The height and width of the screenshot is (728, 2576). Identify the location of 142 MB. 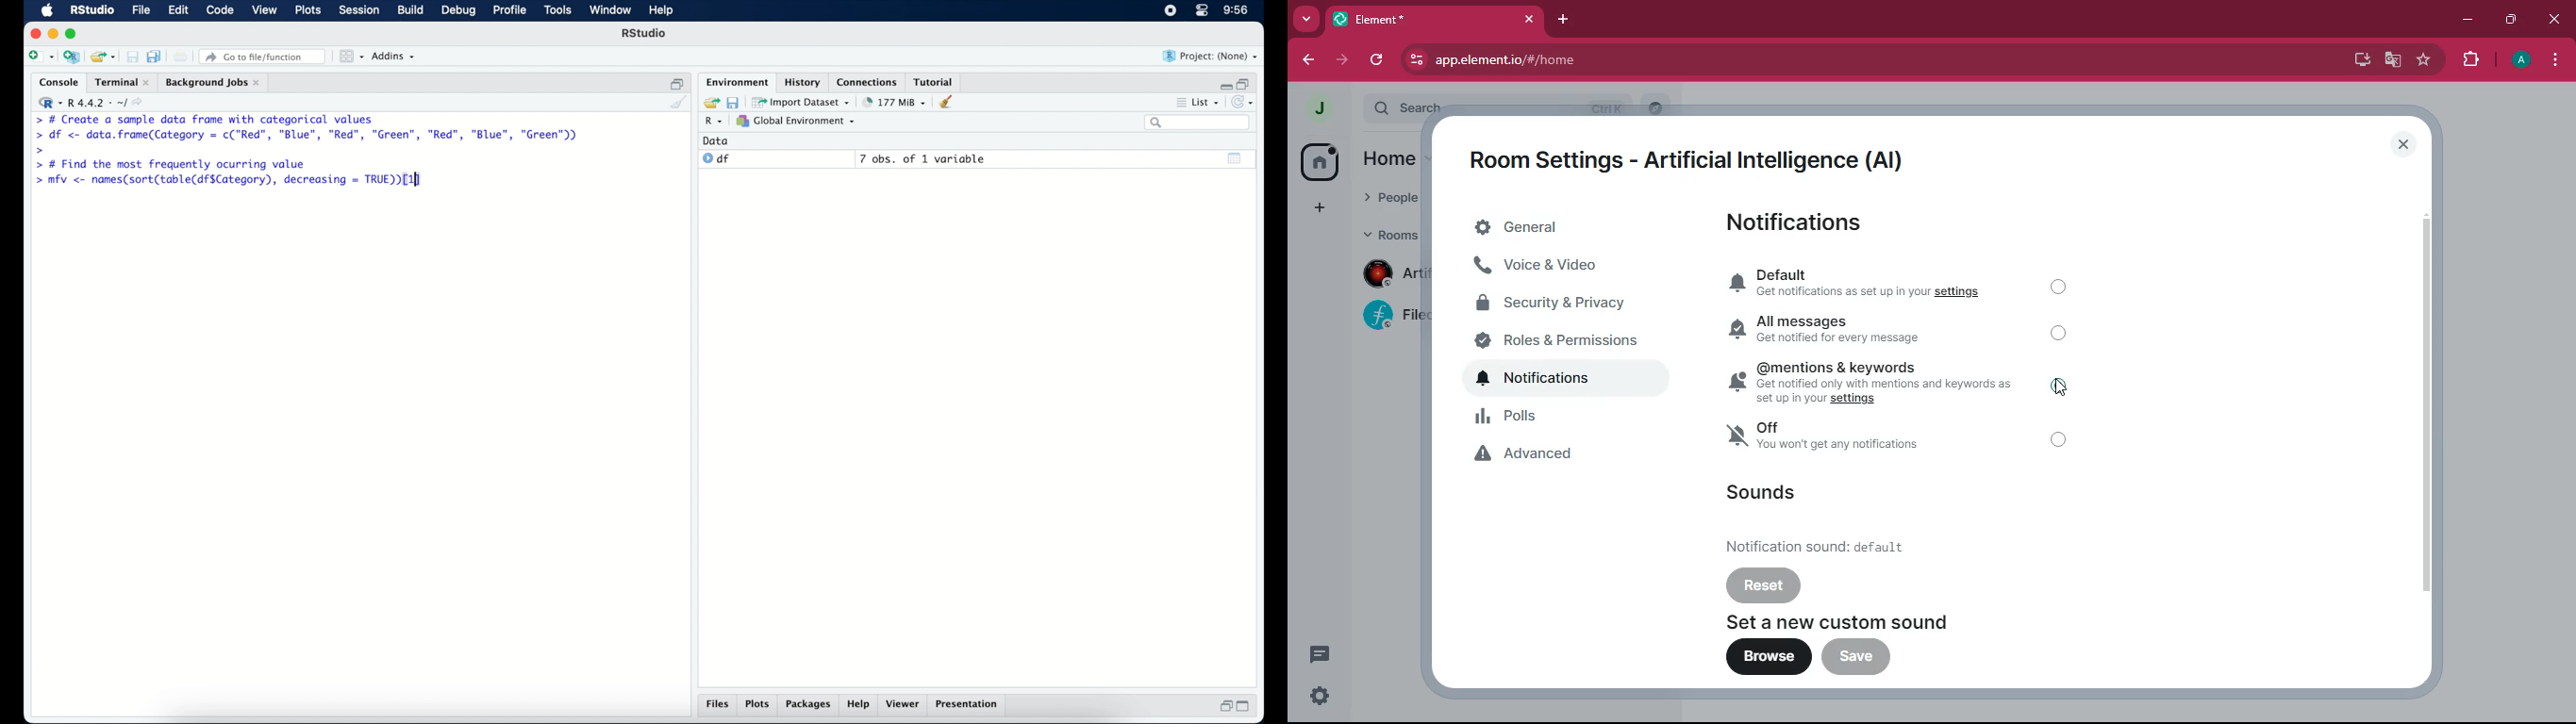
(895, 101).